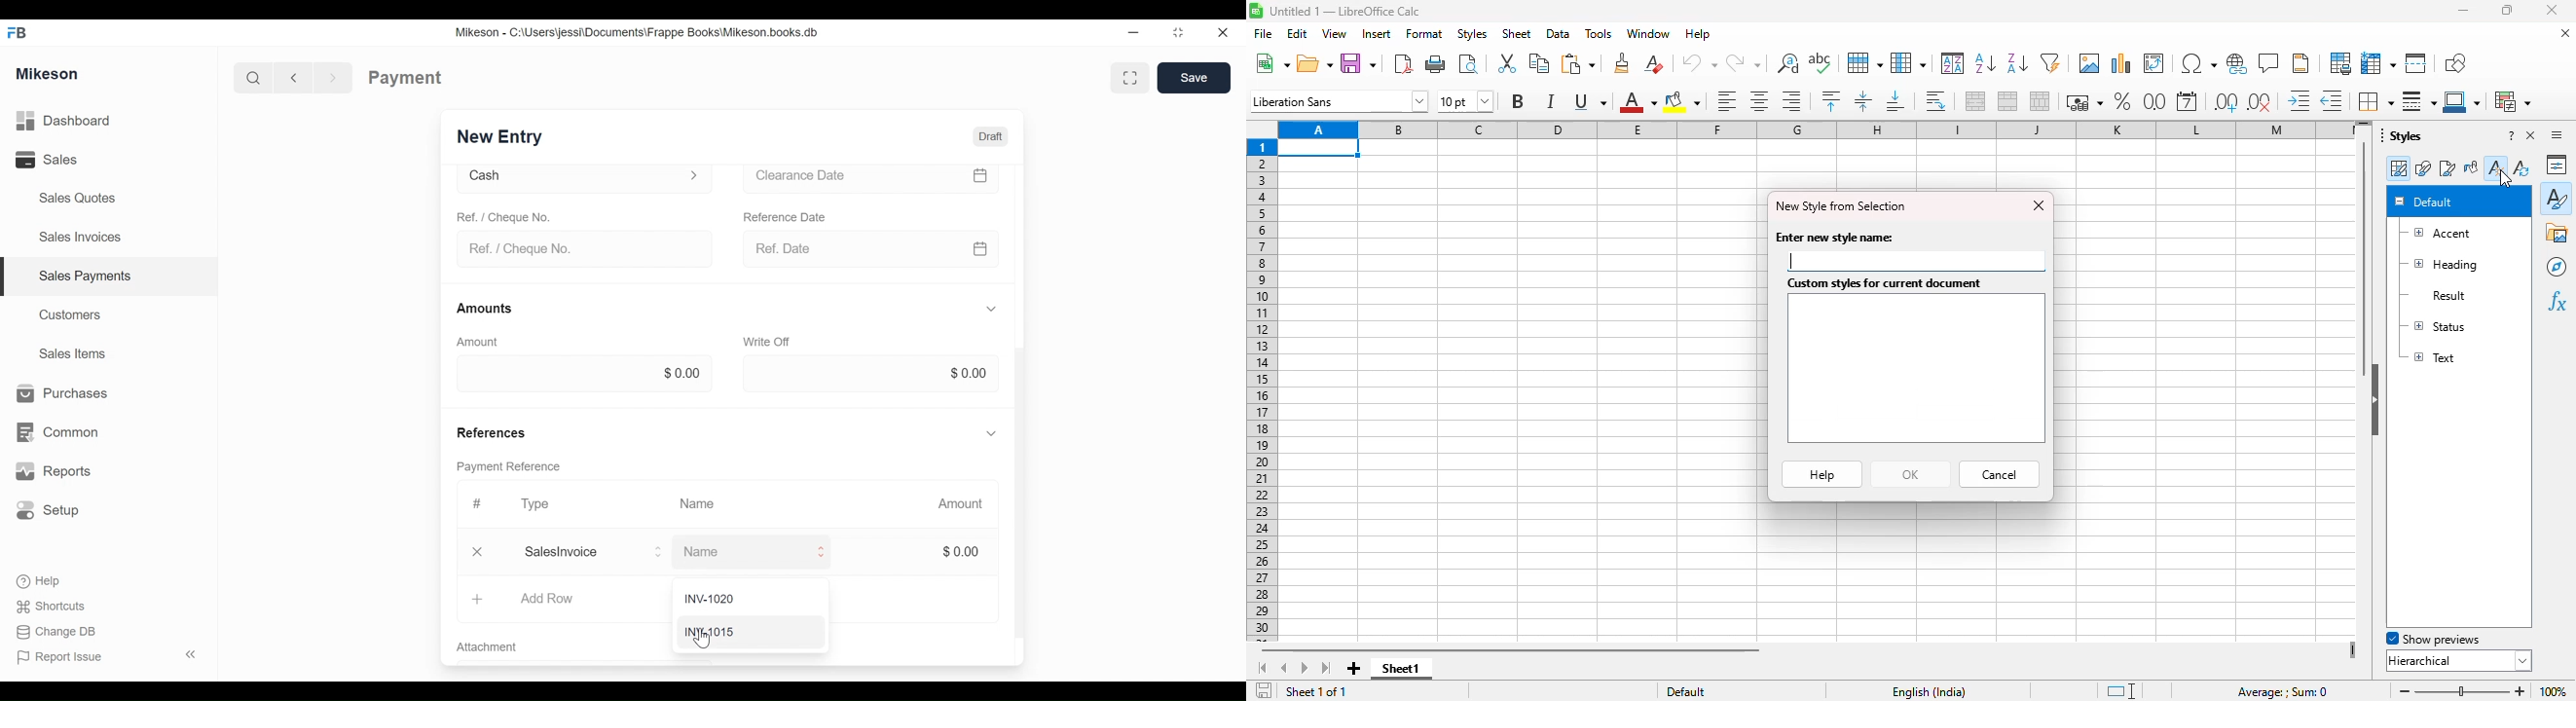  Describe the element at coordinates (2039, 205) in the screenshot. I see `close` at that location.